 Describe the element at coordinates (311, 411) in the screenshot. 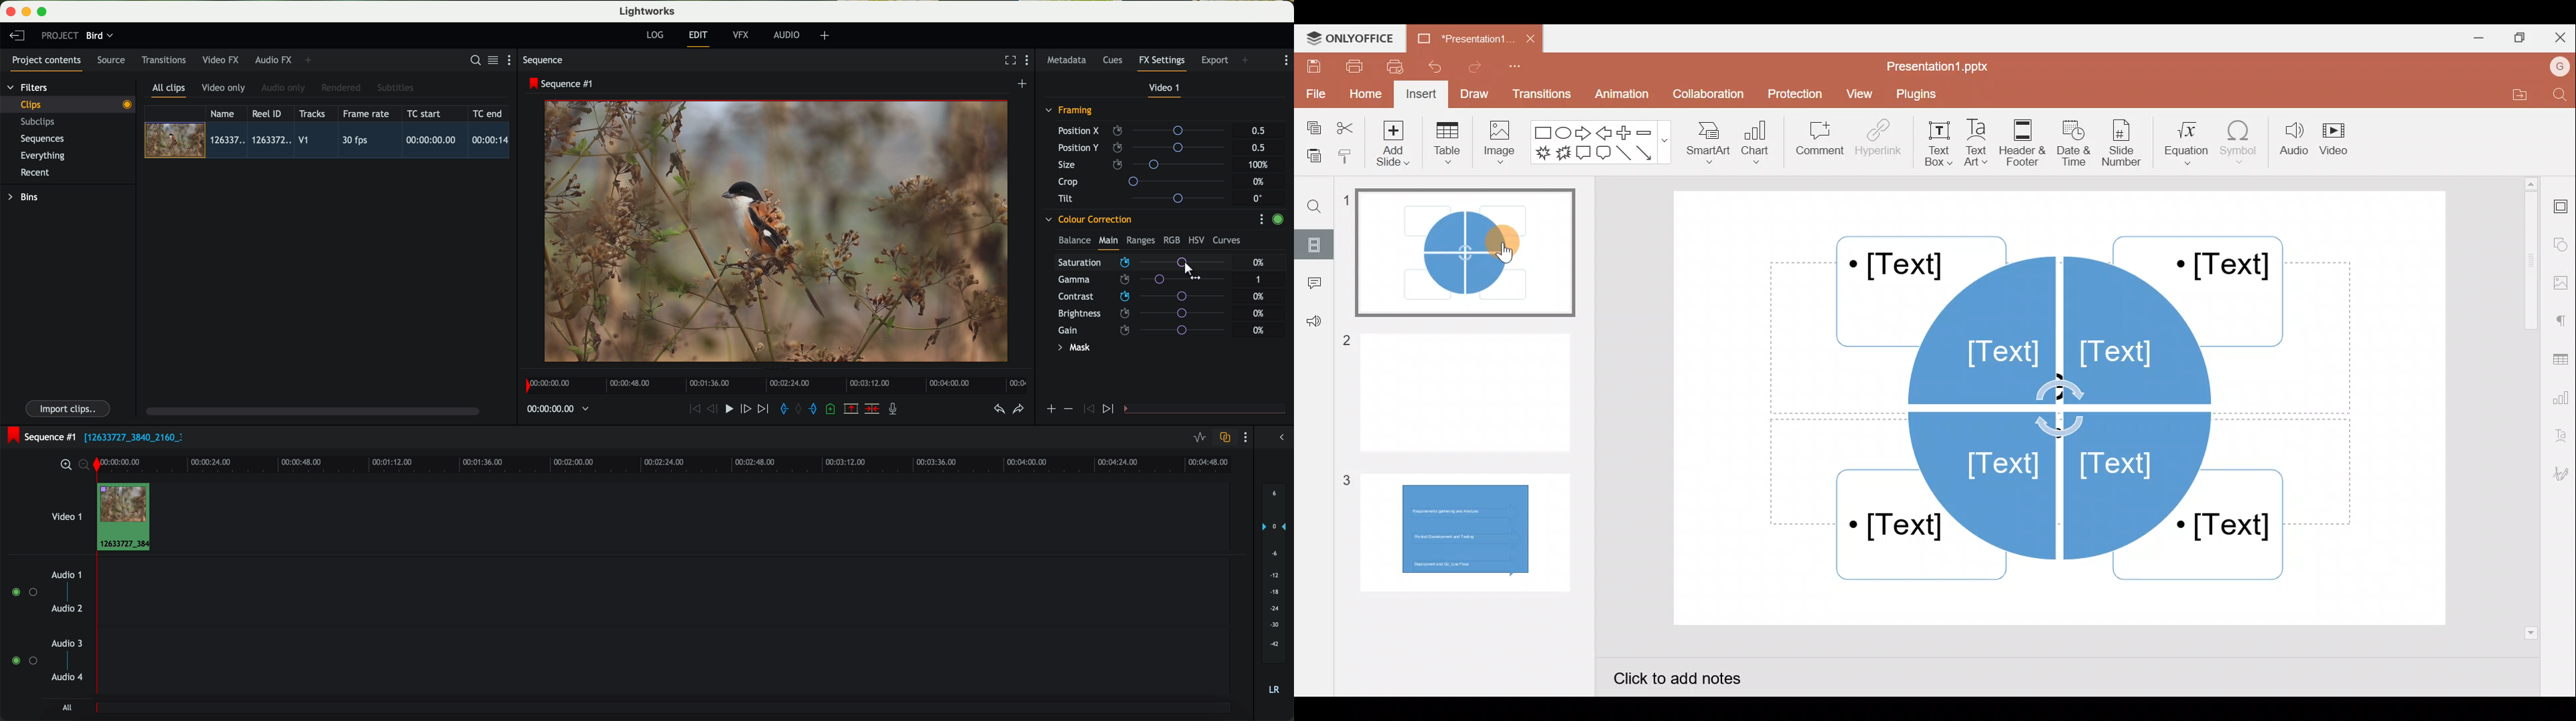

I see `scroll bar` at that location.